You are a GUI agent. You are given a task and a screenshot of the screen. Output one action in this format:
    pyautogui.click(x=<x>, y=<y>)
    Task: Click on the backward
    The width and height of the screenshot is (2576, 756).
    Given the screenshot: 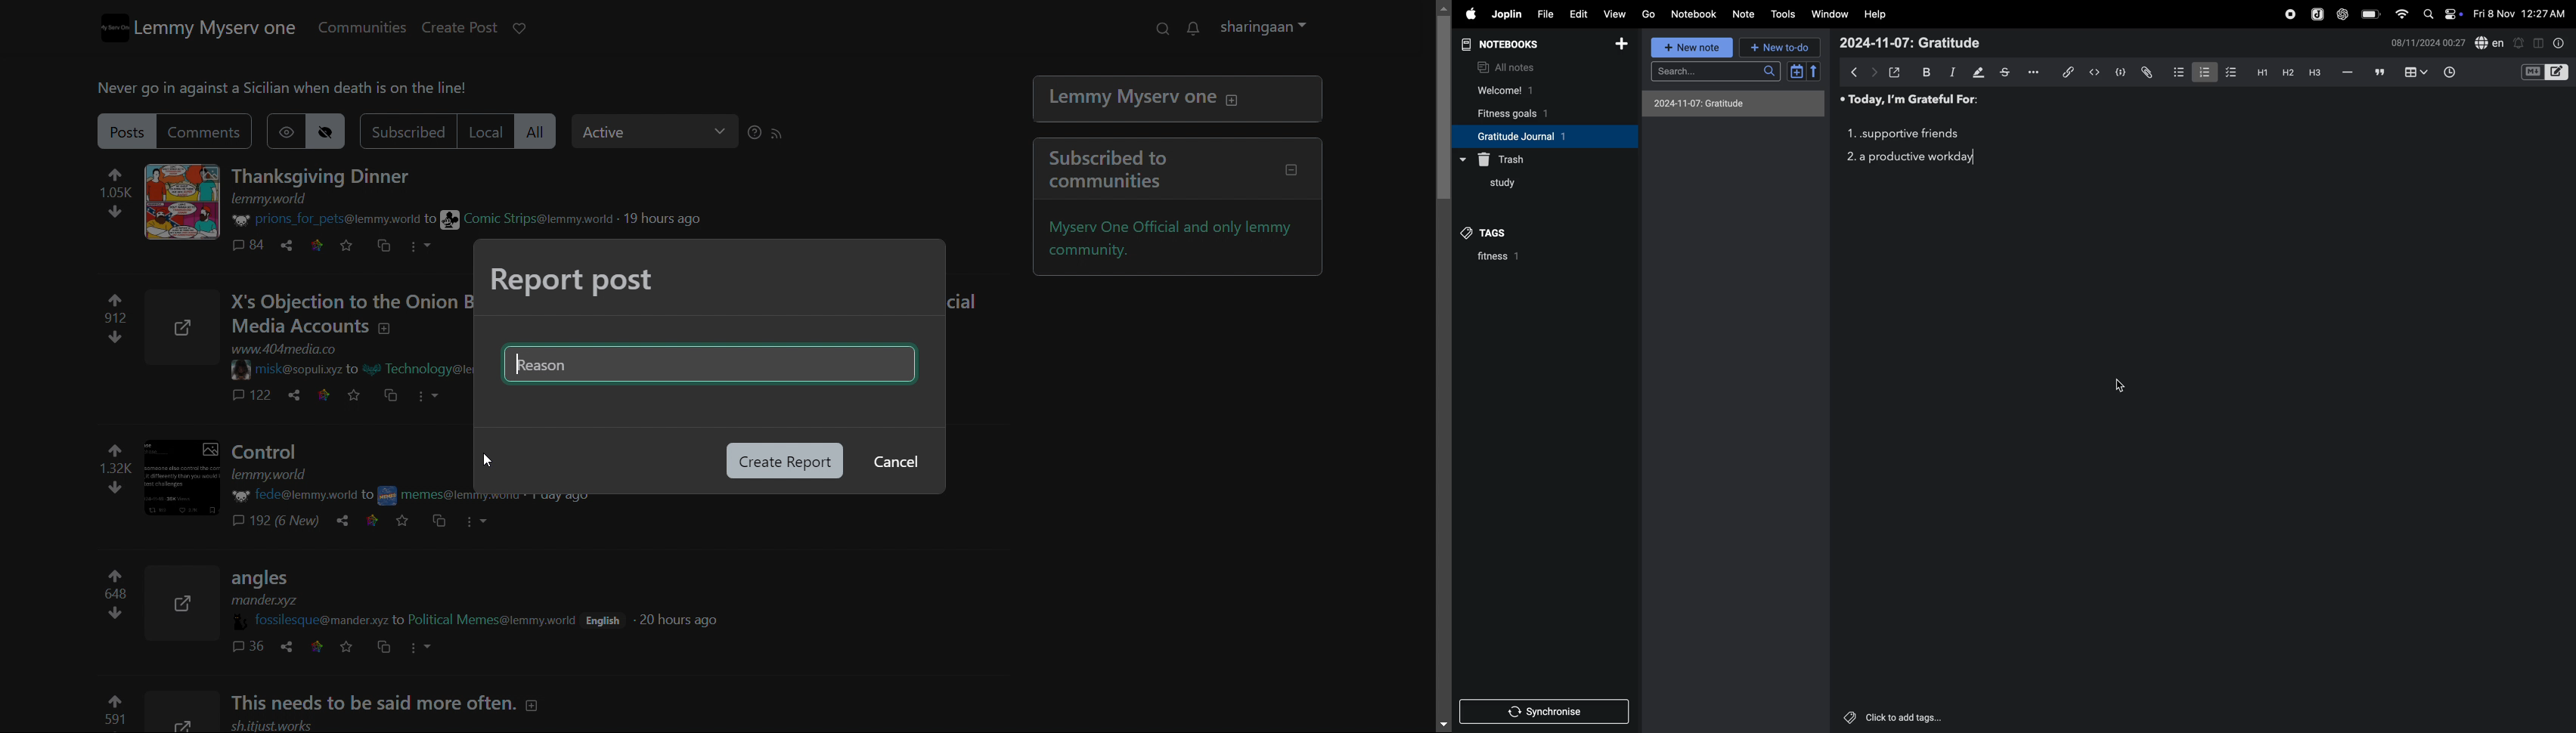 What is the action you would take?
    pyautogui.click(x=1855, y=72)
    